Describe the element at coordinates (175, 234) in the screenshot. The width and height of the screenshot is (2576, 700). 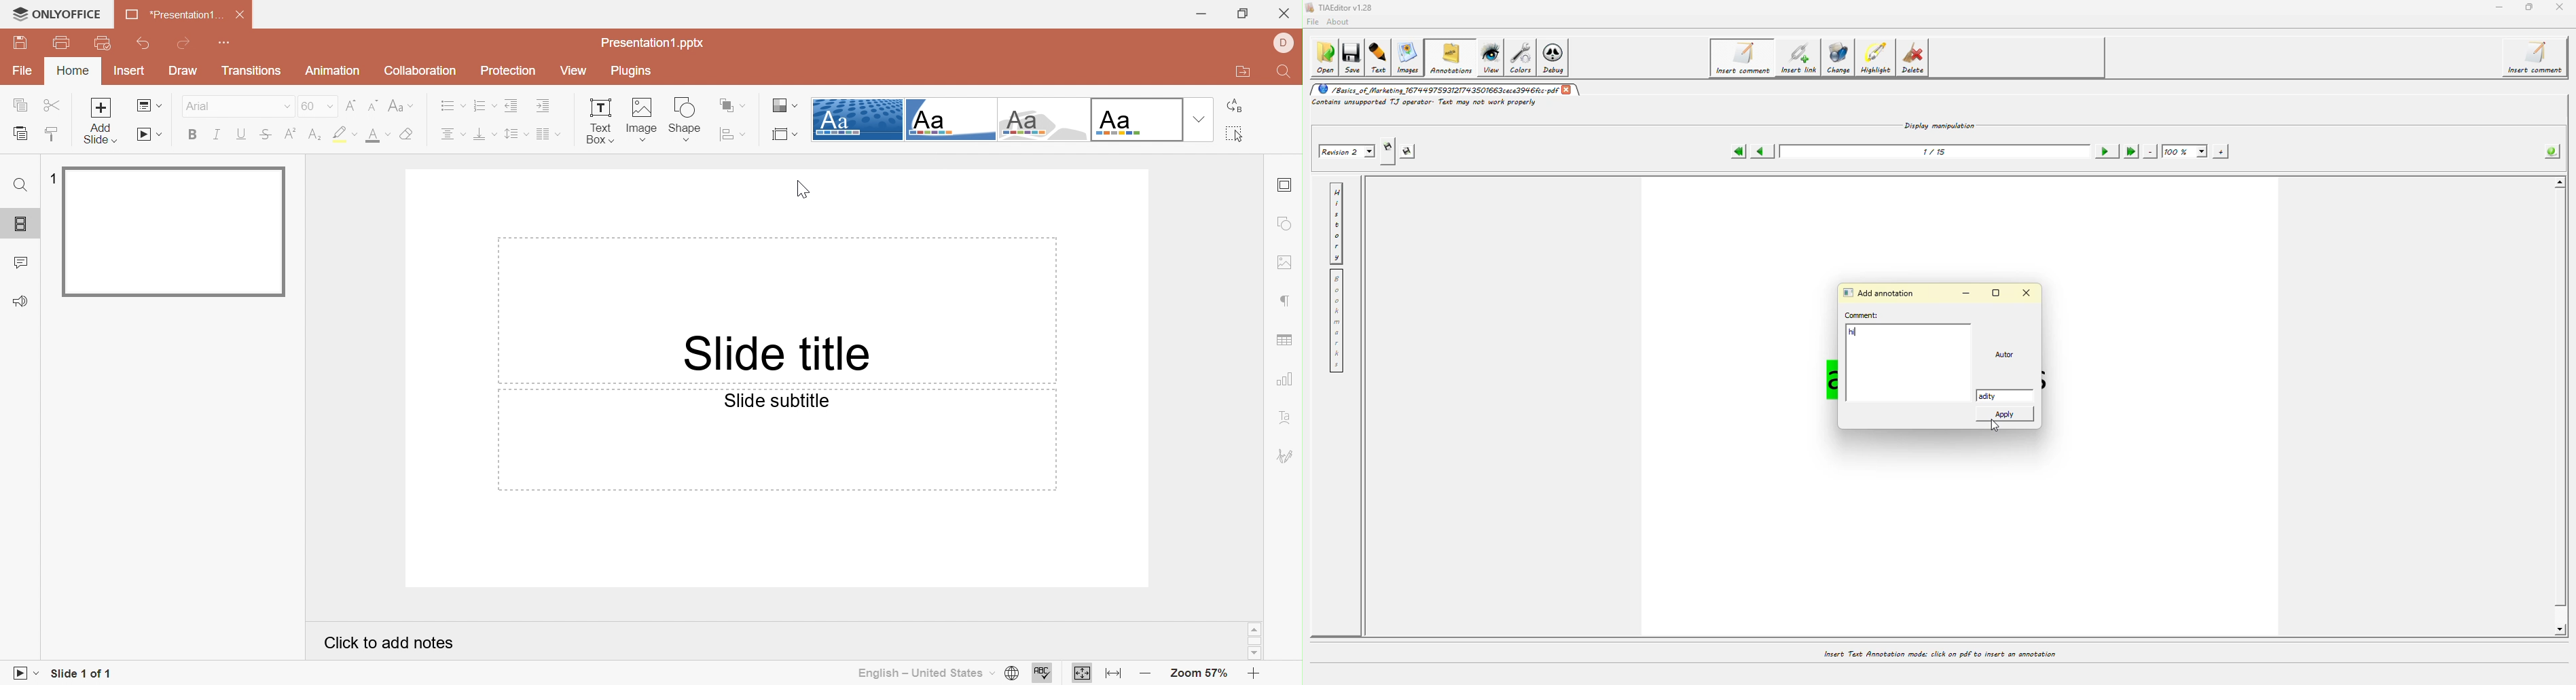
I see `Slide` at that location.